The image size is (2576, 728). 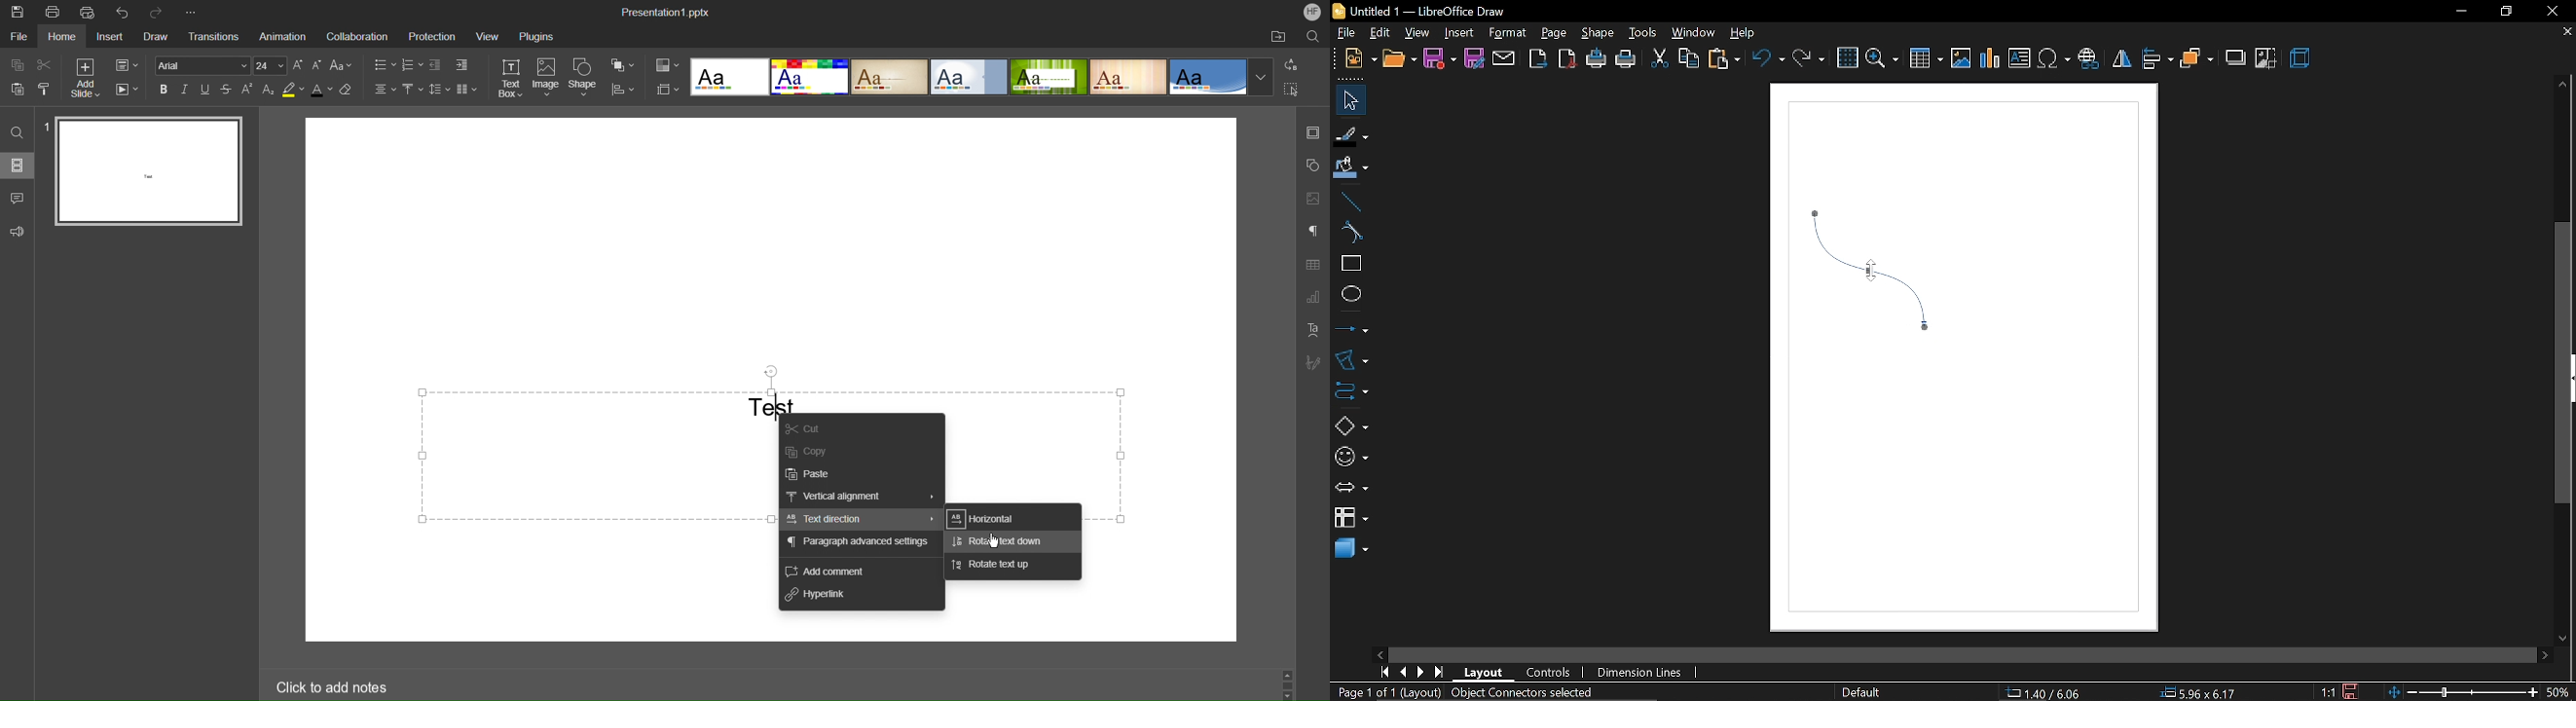 I want to click on Paste, so click(x=815, y=472).